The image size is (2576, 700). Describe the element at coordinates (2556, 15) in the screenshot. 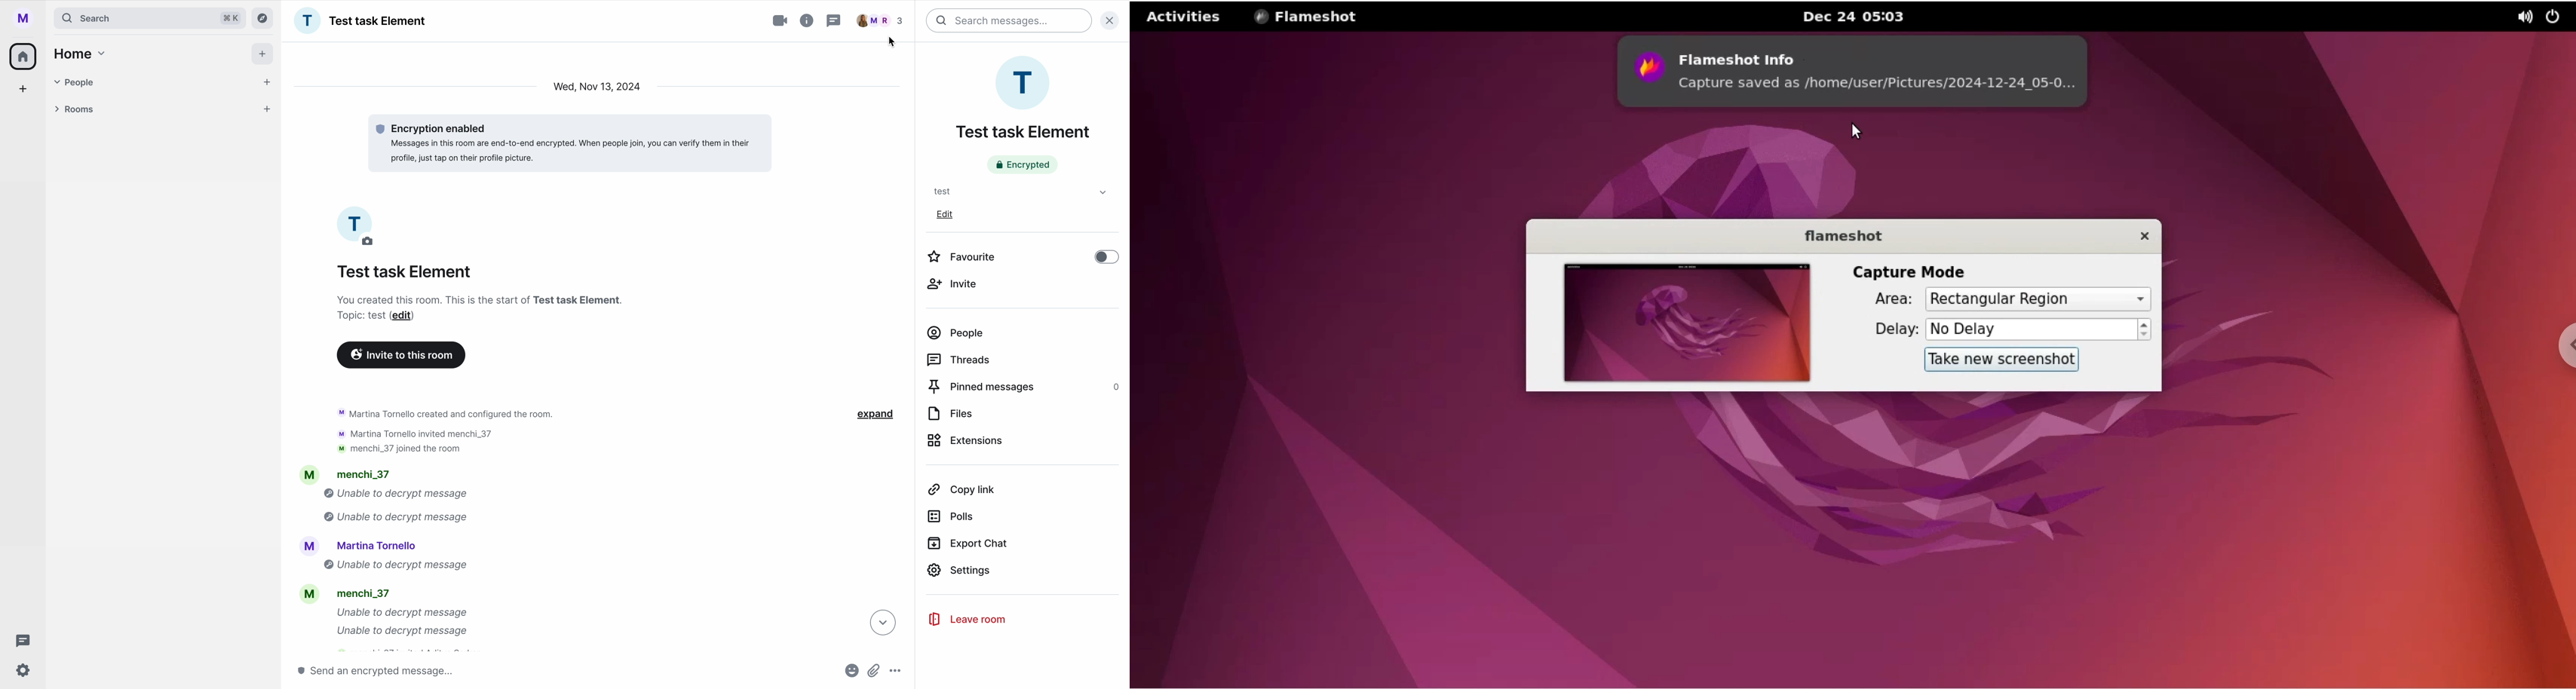

I see `power options` at that location.